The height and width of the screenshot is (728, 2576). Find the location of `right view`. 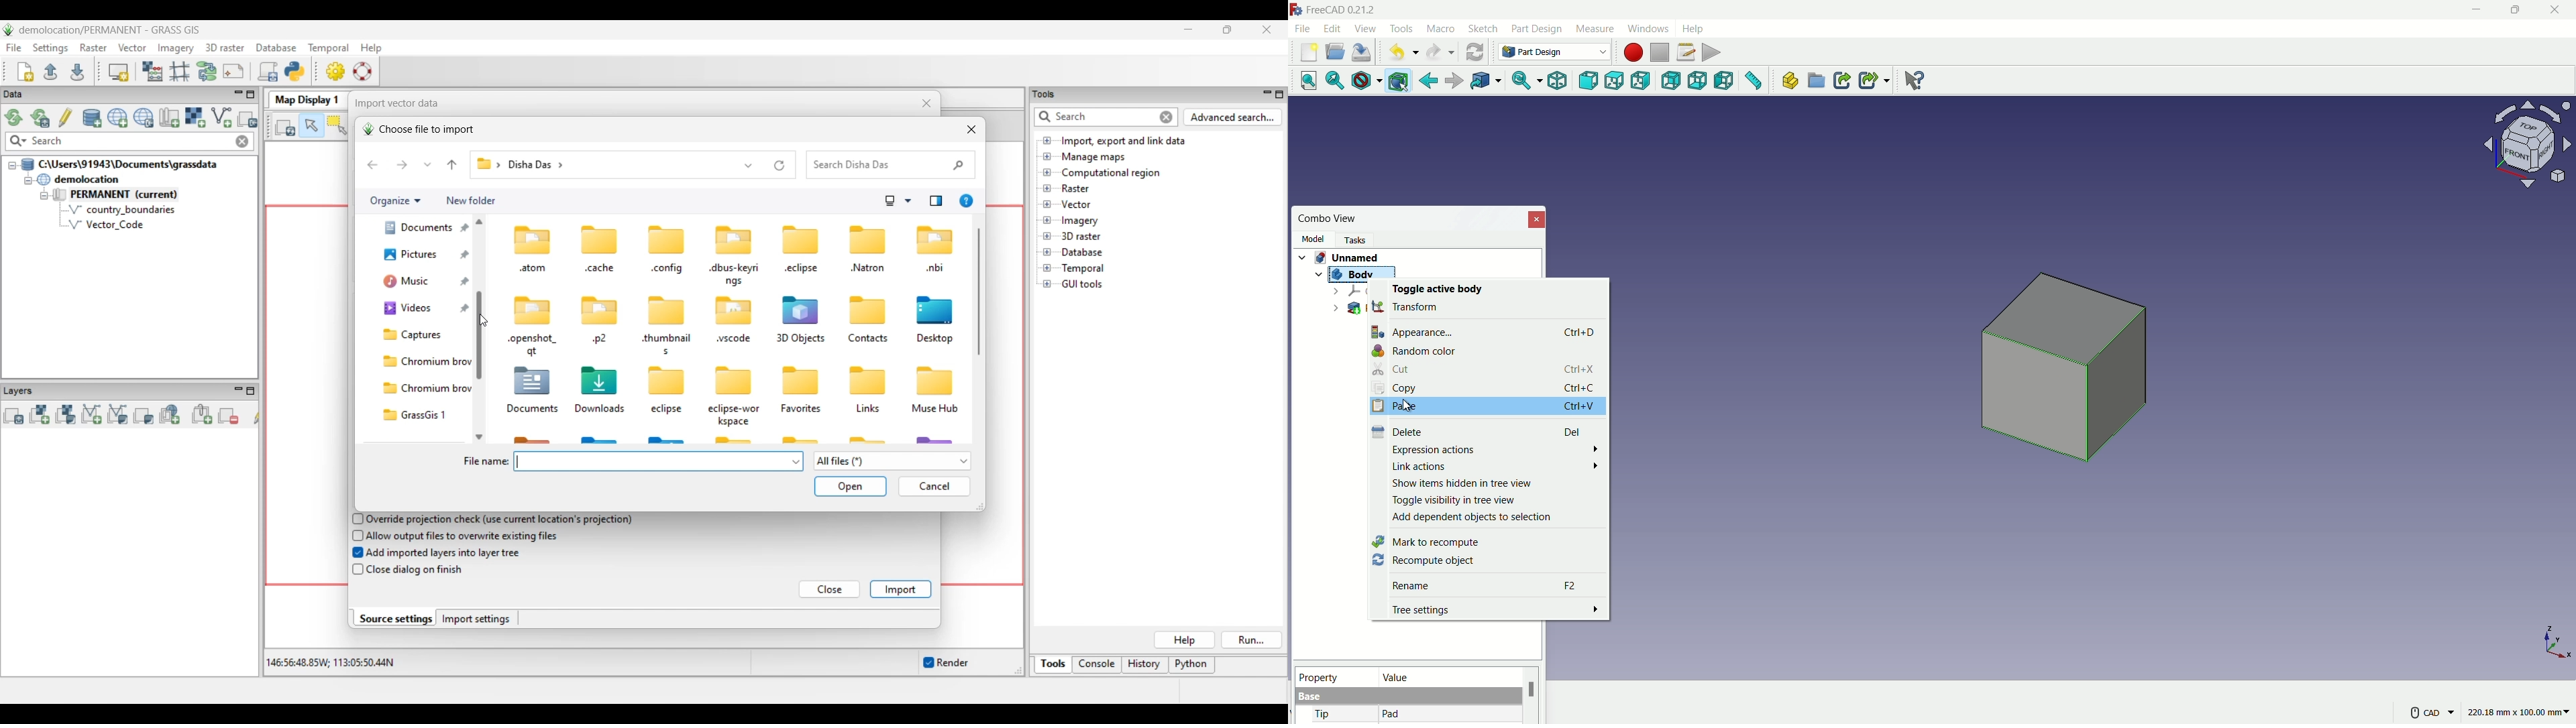

right view is located at coordinates (1642, 83).